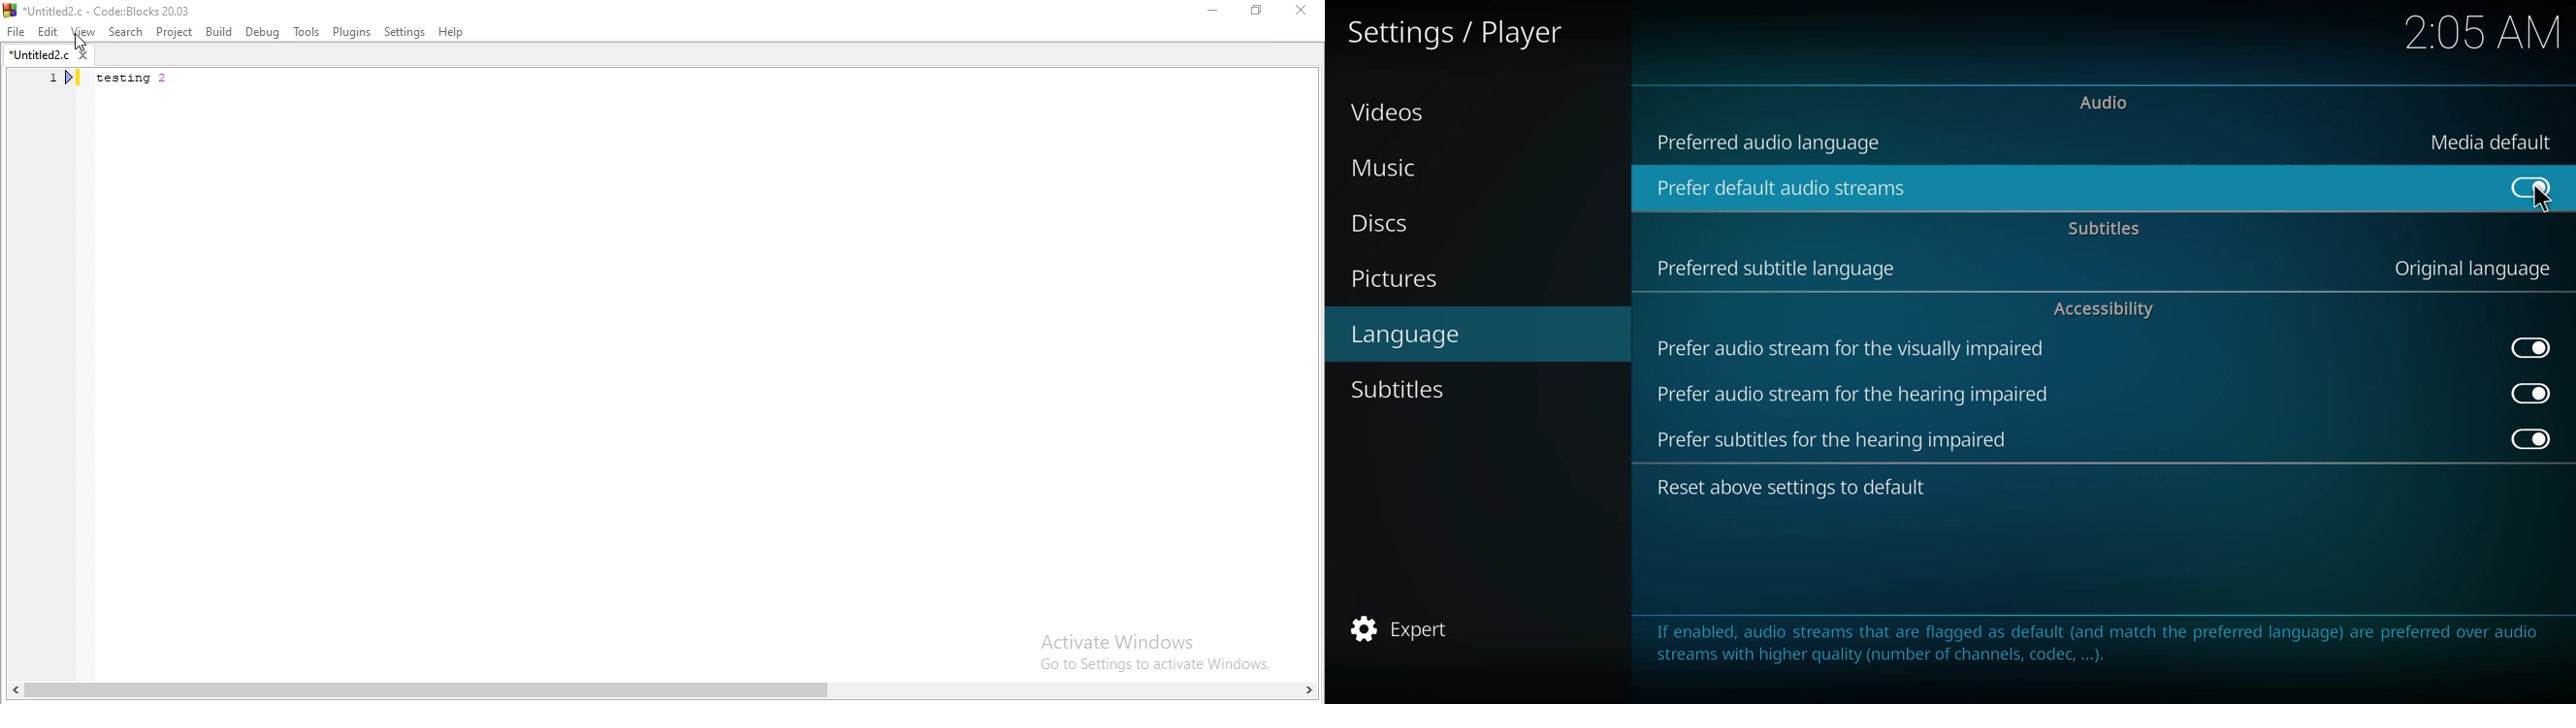  I want to click on View , so click(79, 33).